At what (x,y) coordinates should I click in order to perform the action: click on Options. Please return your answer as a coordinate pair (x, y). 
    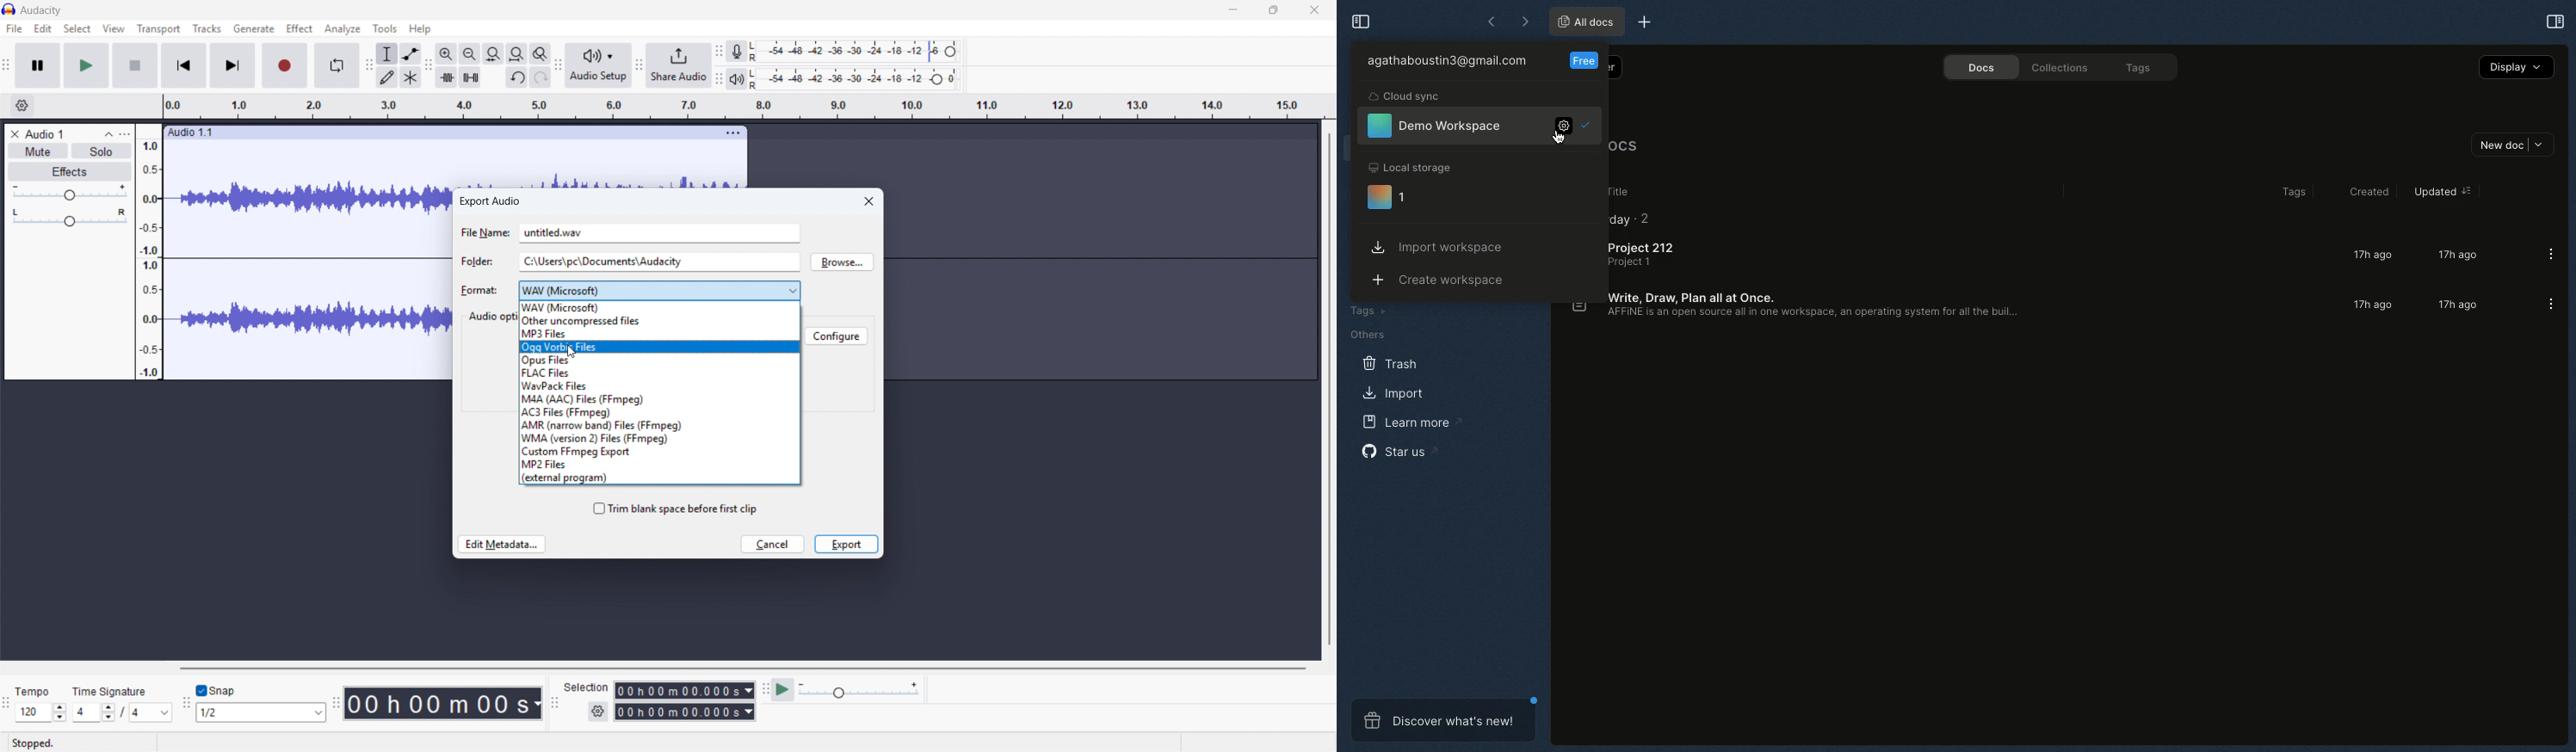
    Looking at the image, I should click on (2546, 254).